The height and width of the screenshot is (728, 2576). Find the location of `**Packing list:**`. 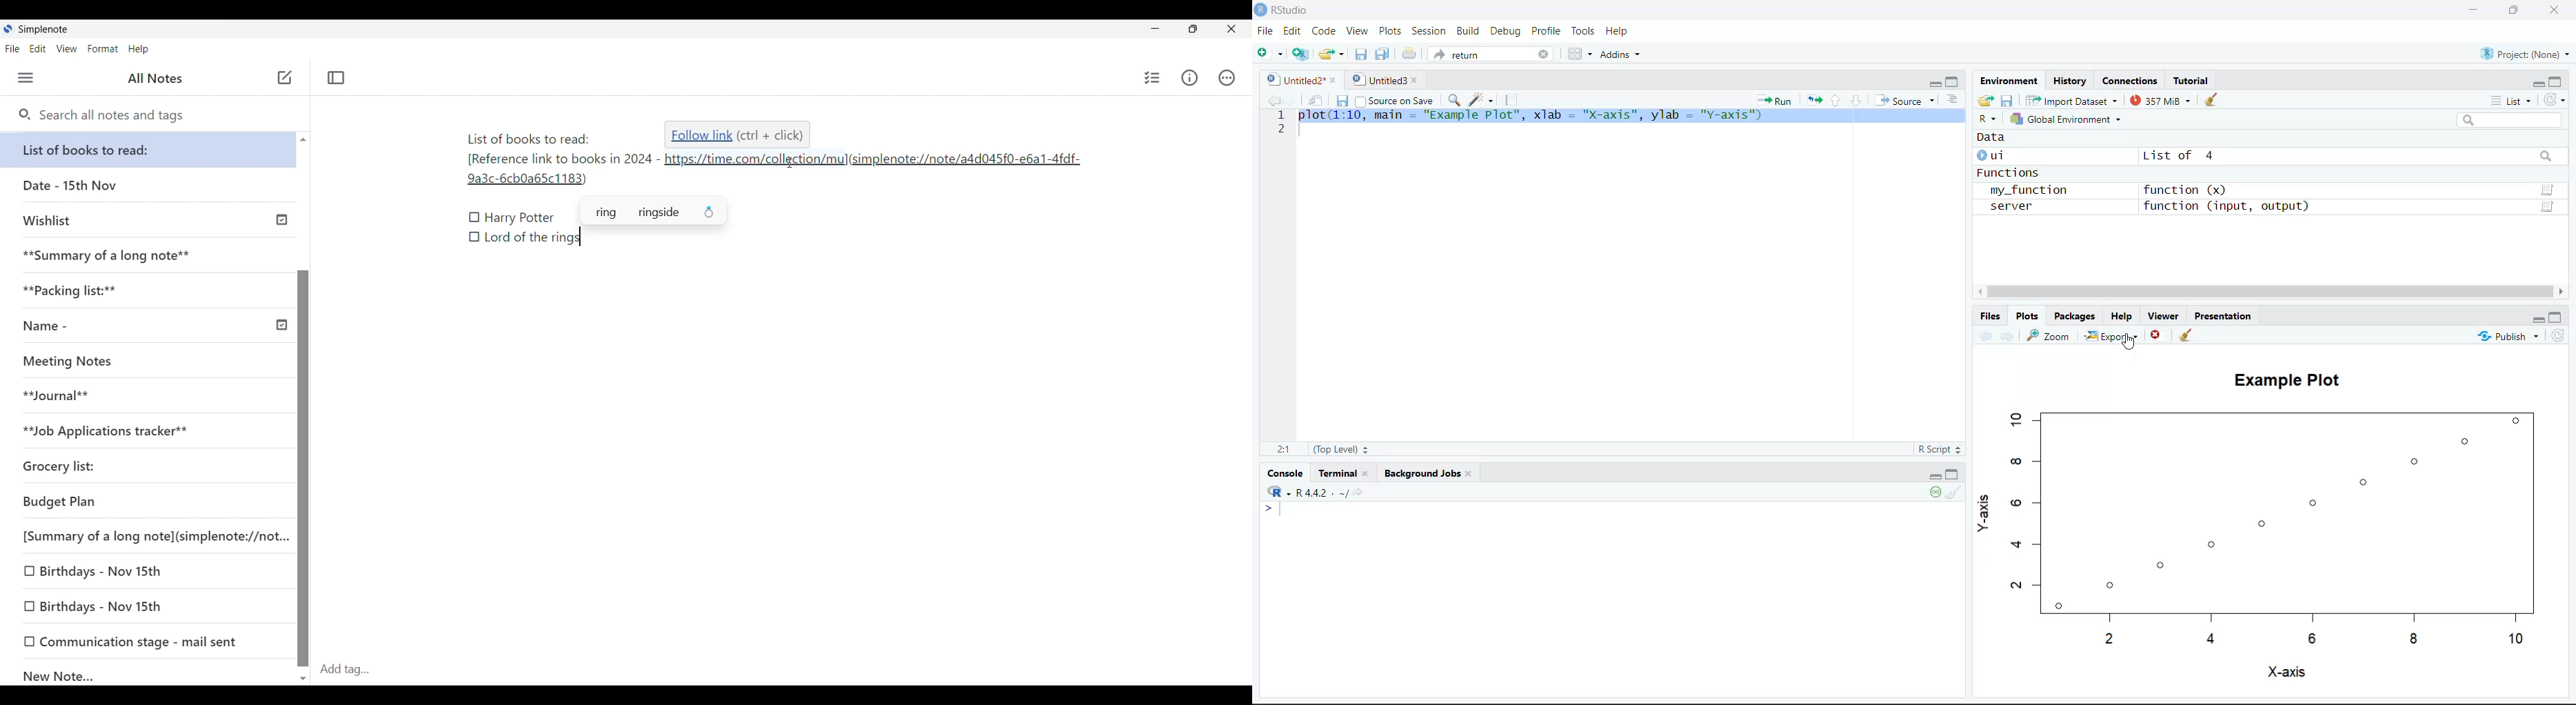

**Packing list:** is located at coordinates (149, 290).